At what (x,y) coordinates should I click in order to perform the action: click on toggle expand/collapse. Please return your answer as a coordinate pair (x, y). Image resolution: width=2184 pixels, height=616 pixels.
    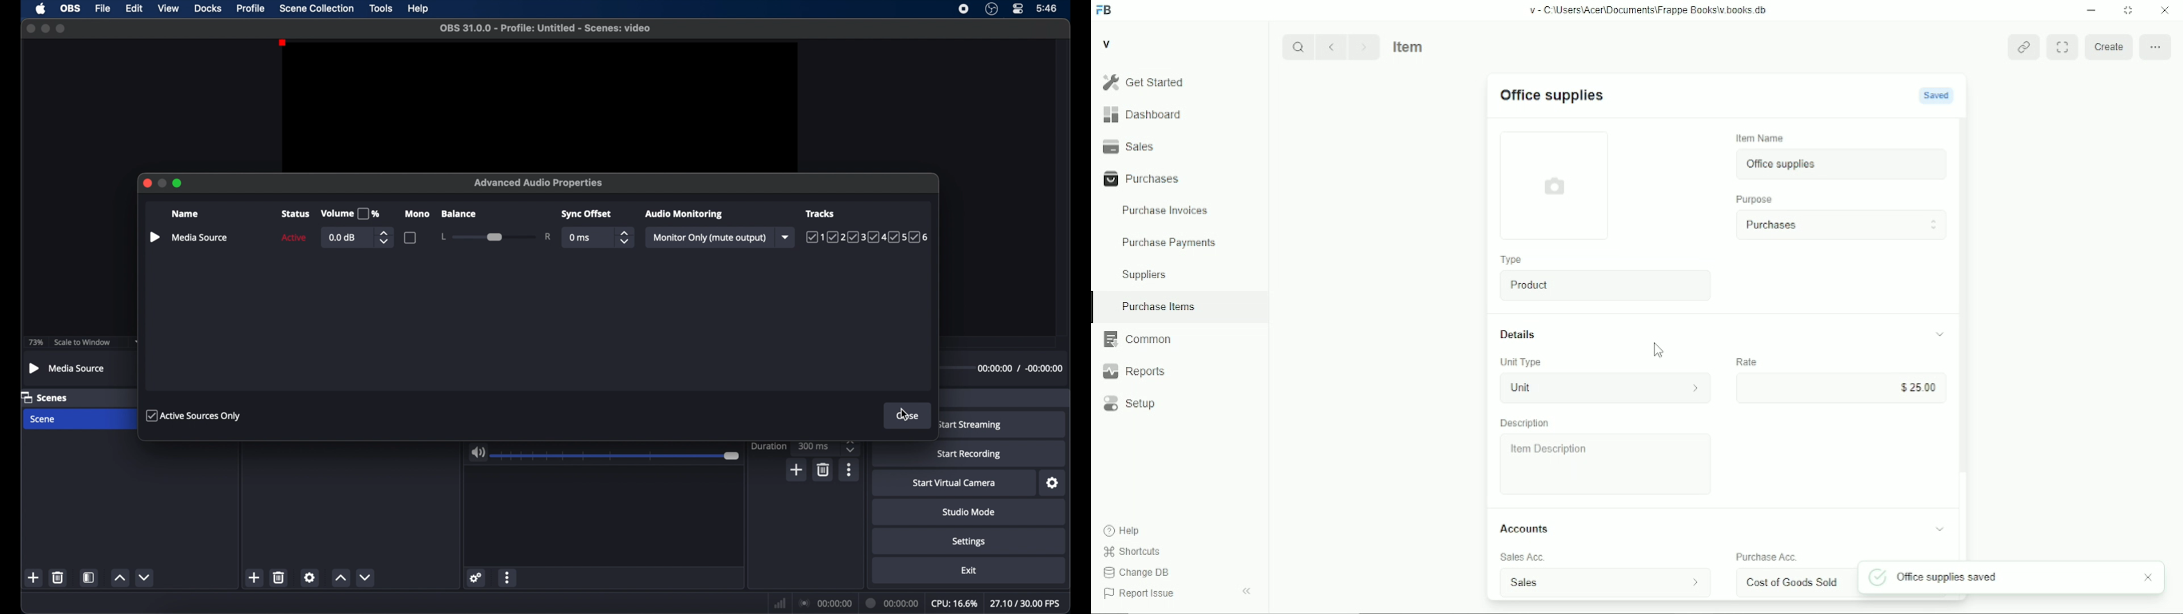
    Looking at the image, I should click on (1940, 529).